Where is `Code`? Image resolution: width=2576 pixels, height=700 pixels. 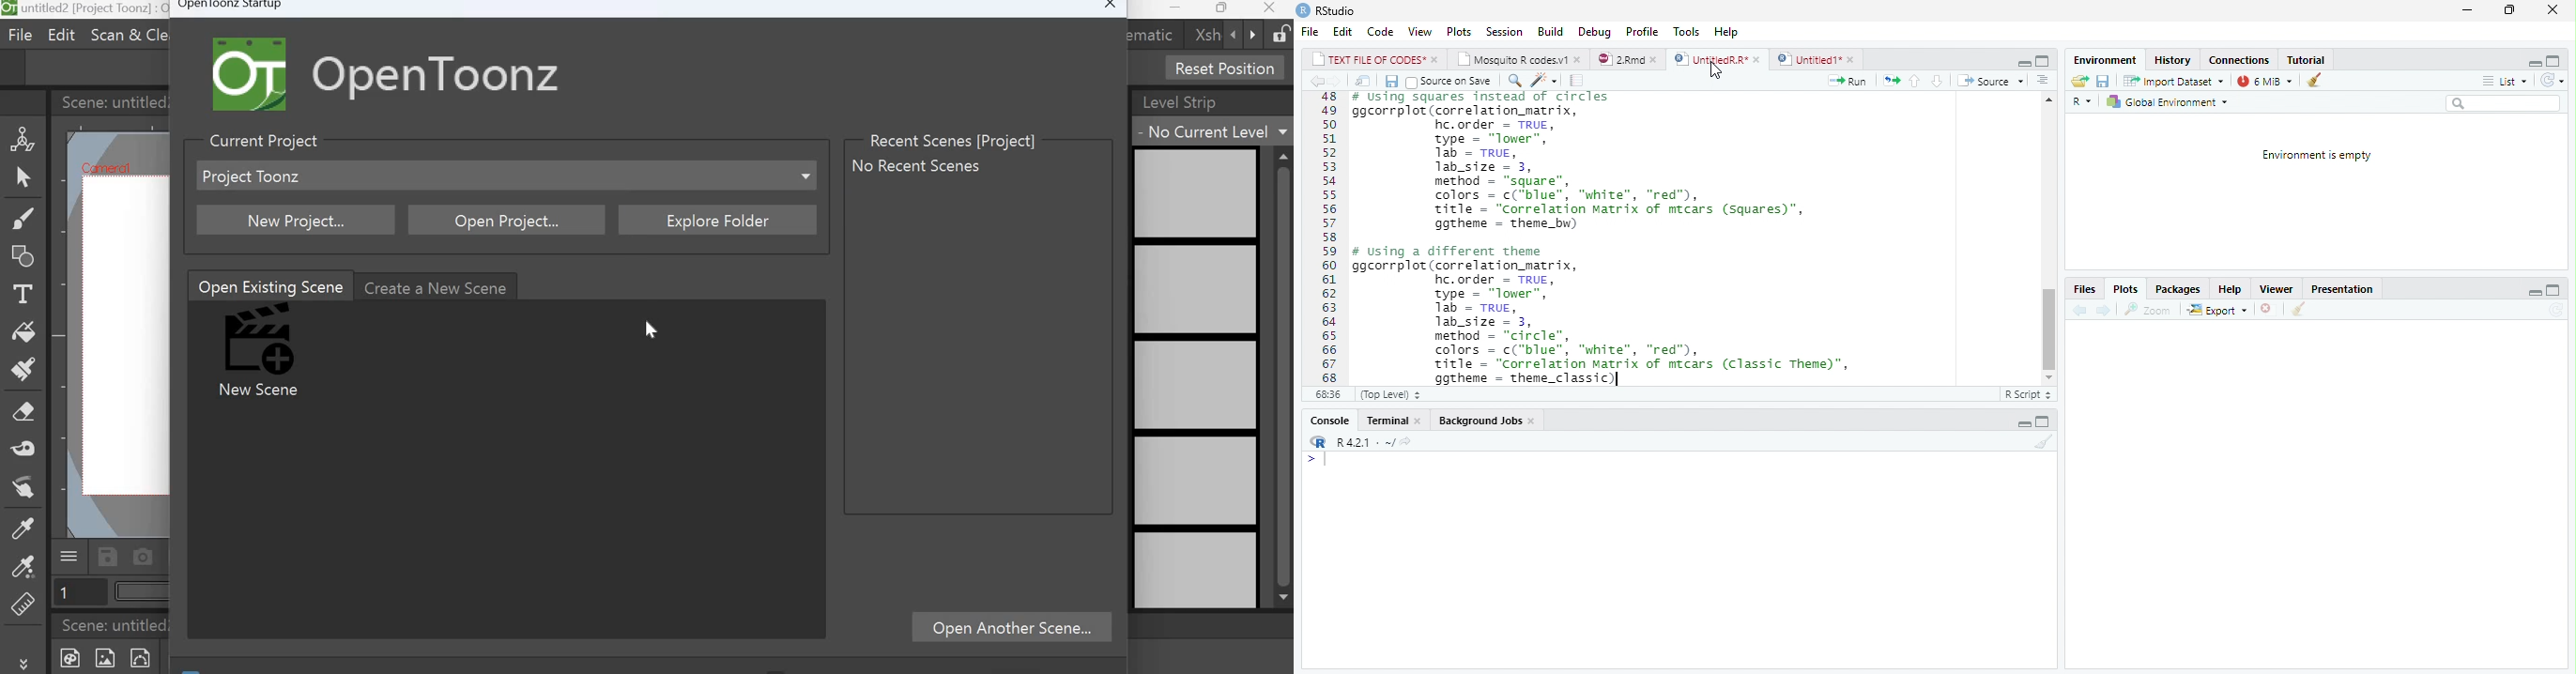
Code is located at coordinates (1380, 33).